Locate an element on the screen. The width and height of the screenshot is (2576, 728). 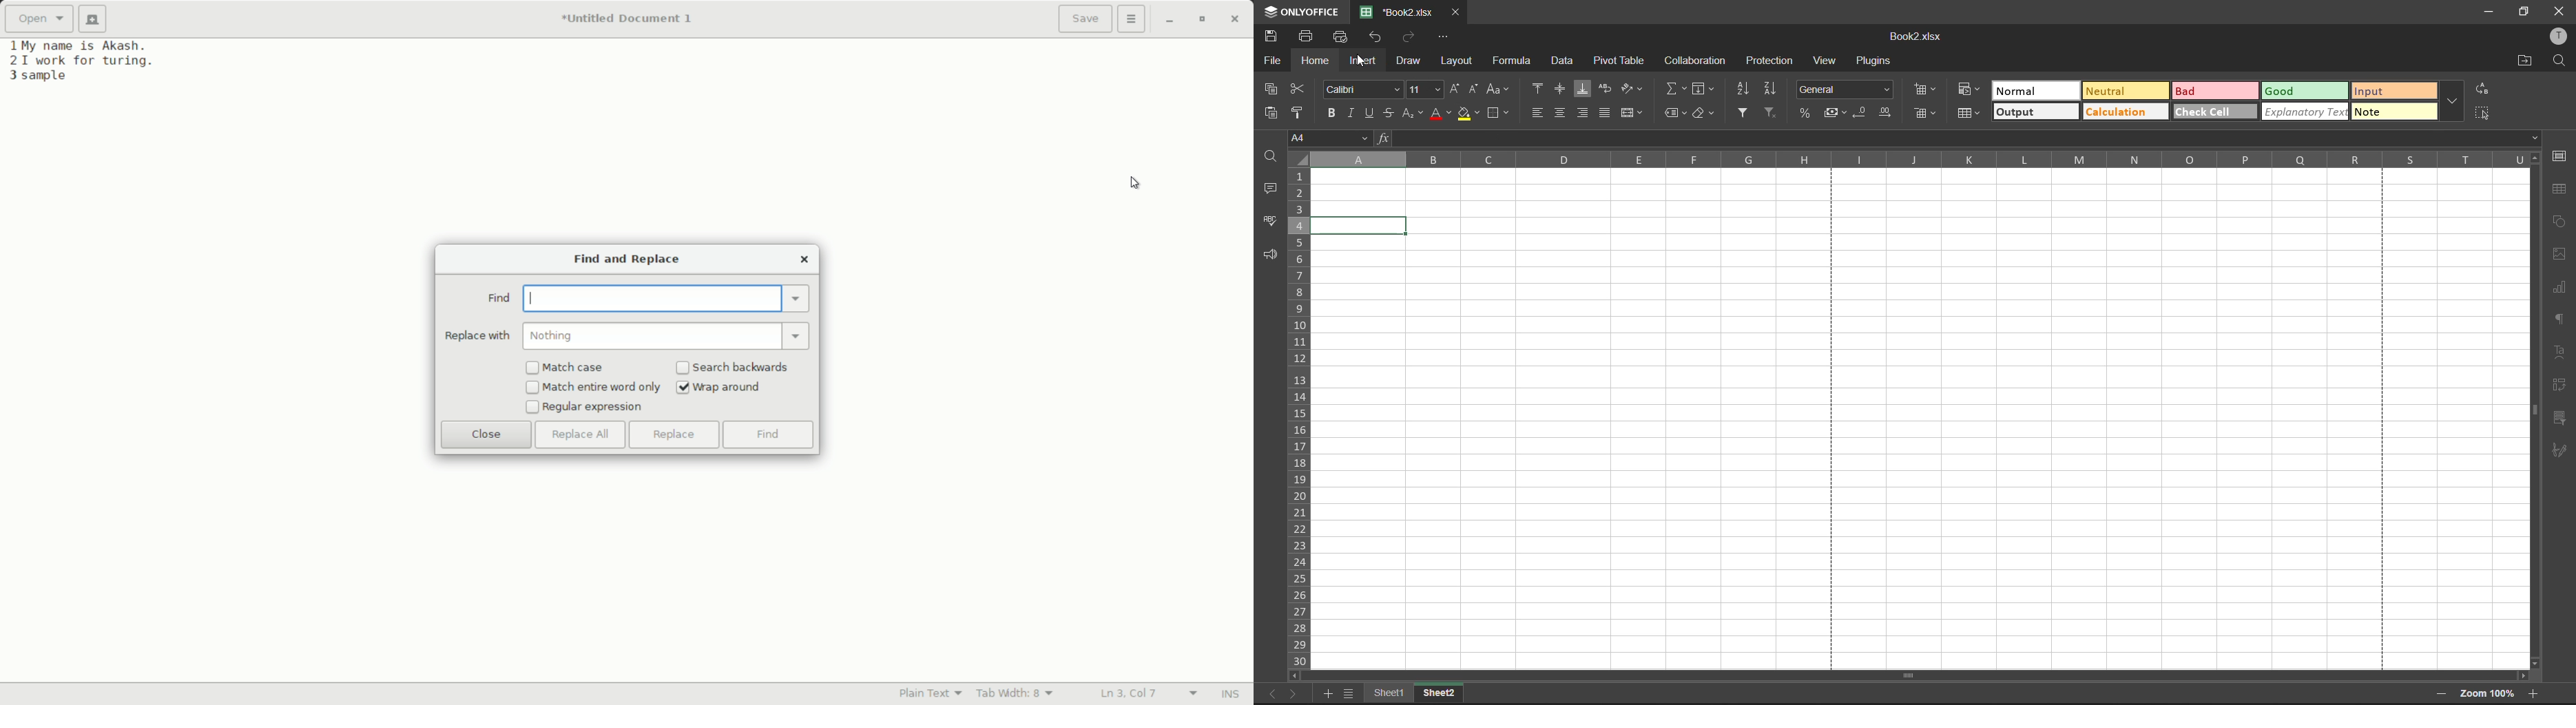
copy style is located at coordinates (1298, 114).